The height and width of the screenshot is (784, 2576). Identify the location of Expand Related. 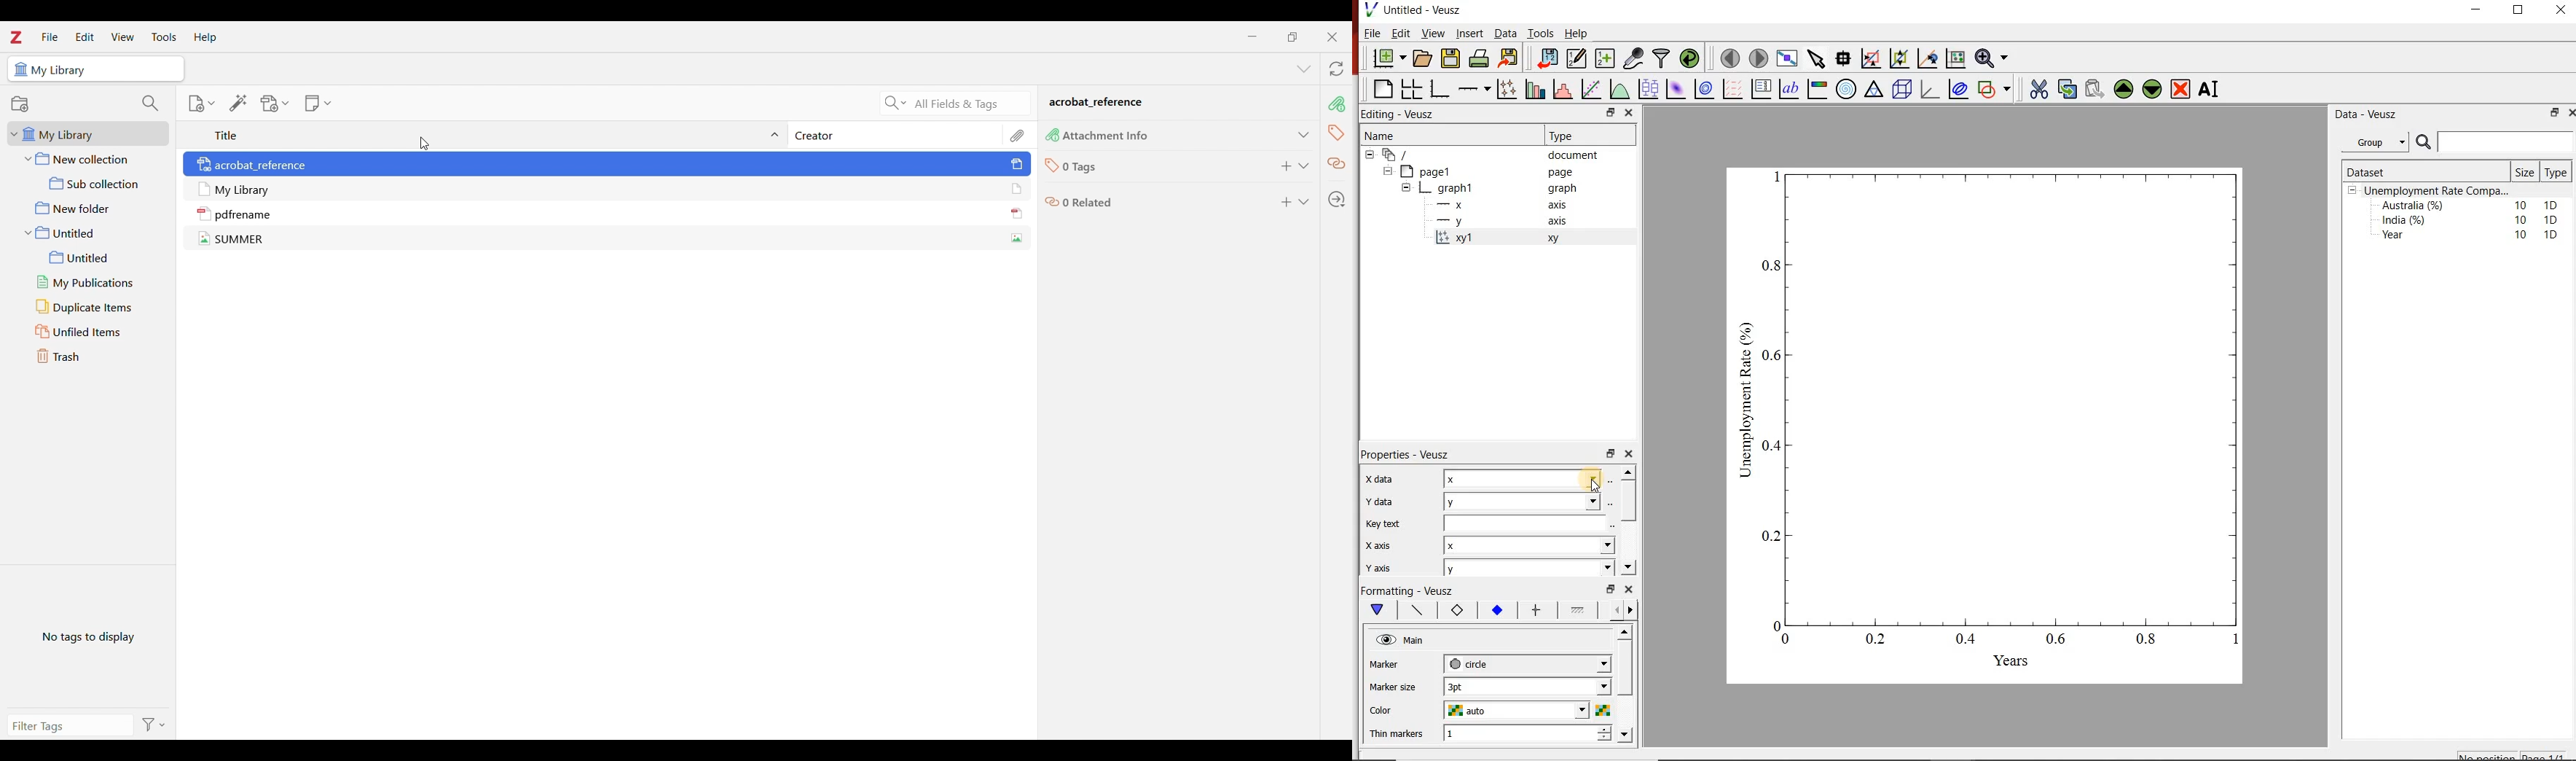
(1304, 202).